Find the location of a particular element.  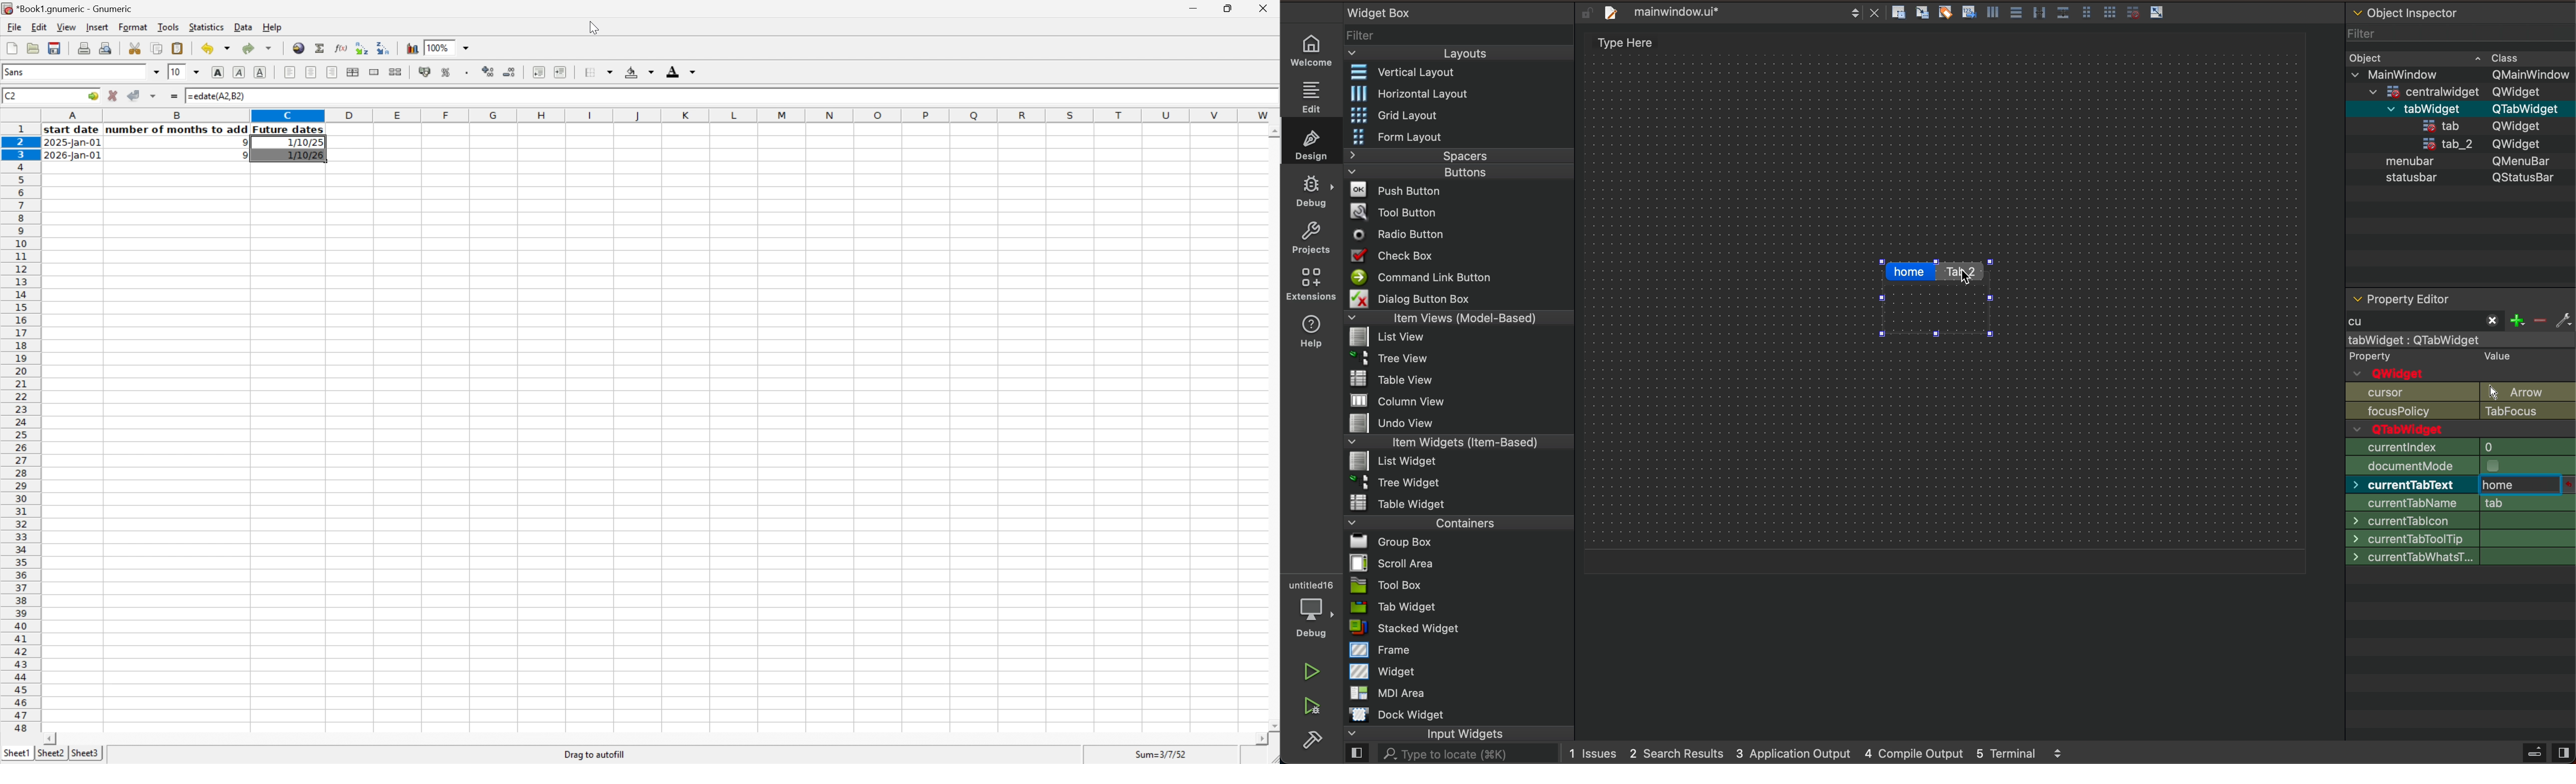

Merge a range of cells is located at coordinates (372, 71).